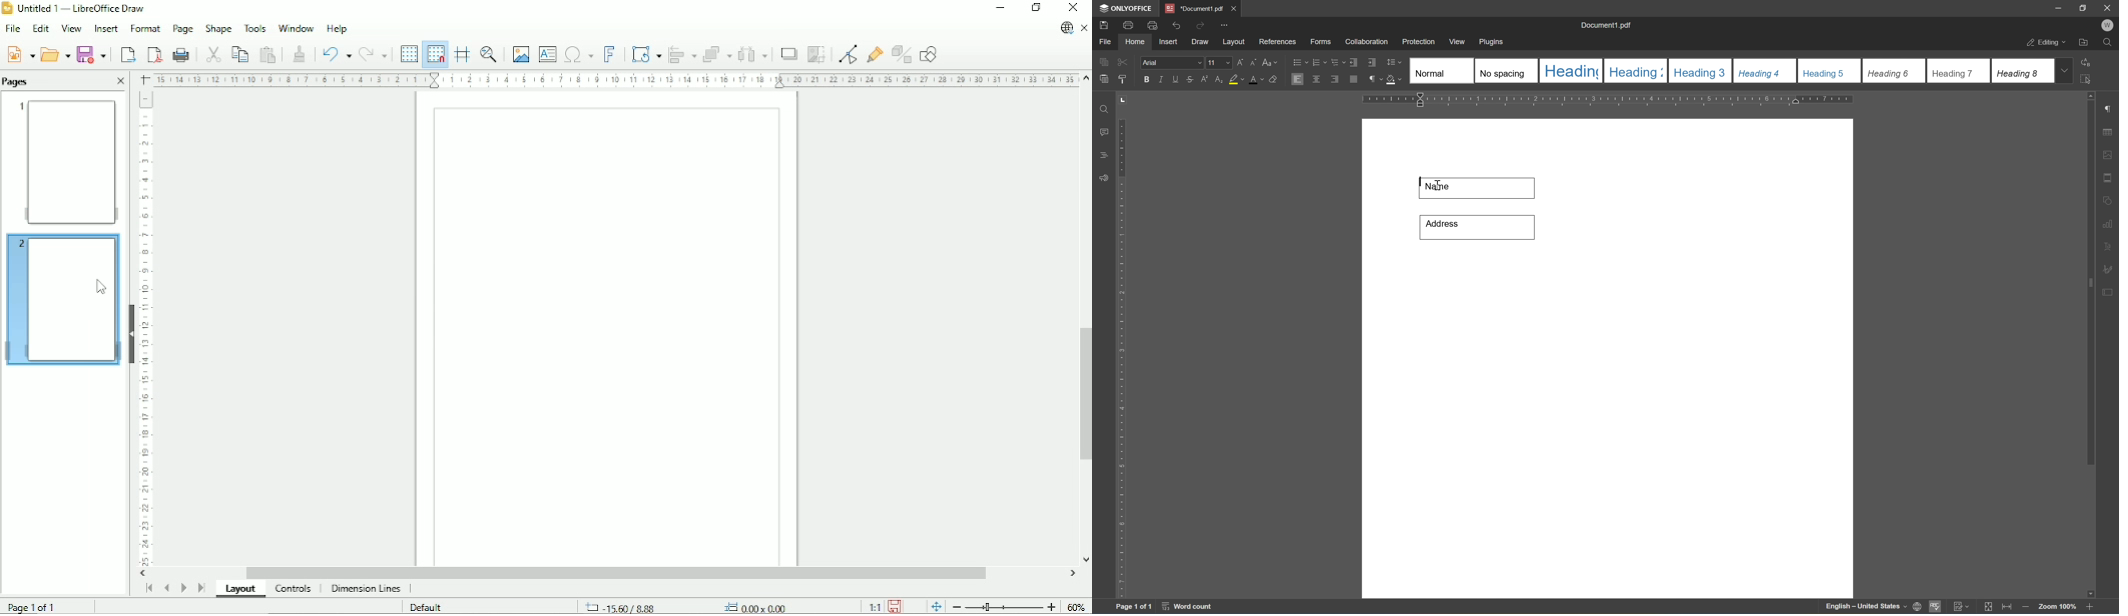  I want to click on undo, so click(1175, 24).